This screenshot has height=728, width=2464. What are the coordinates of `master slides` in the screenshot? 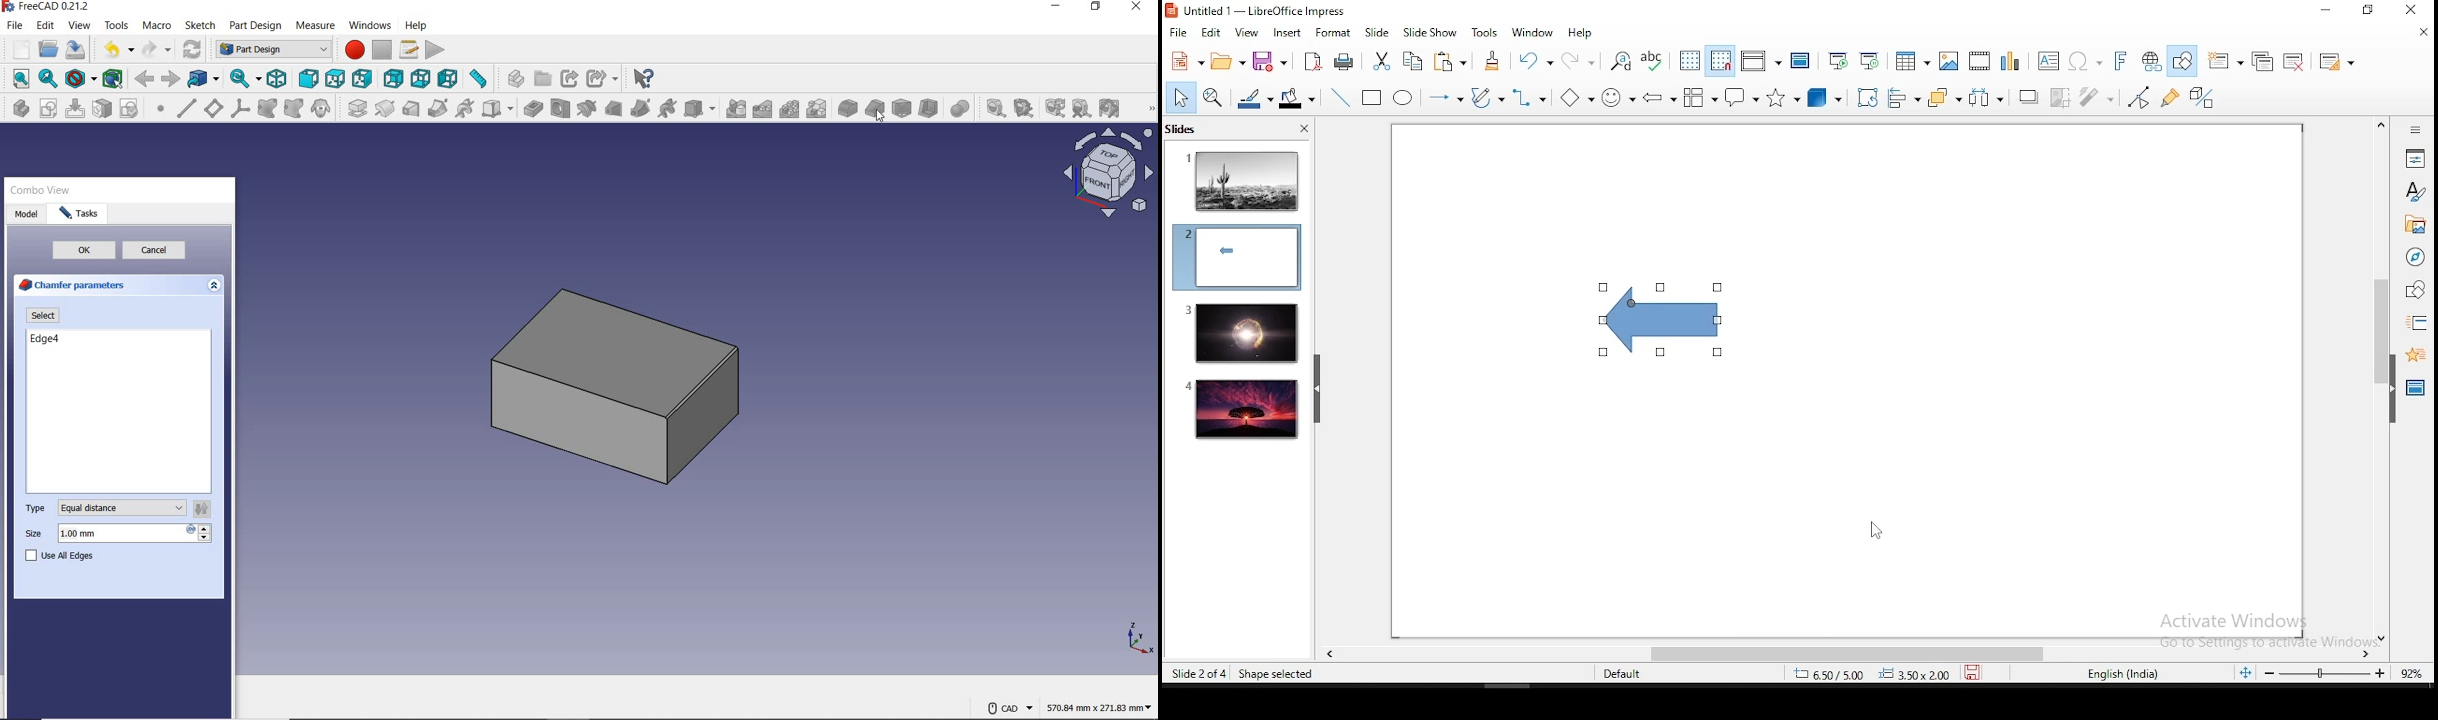 It's located at (2417, 386).